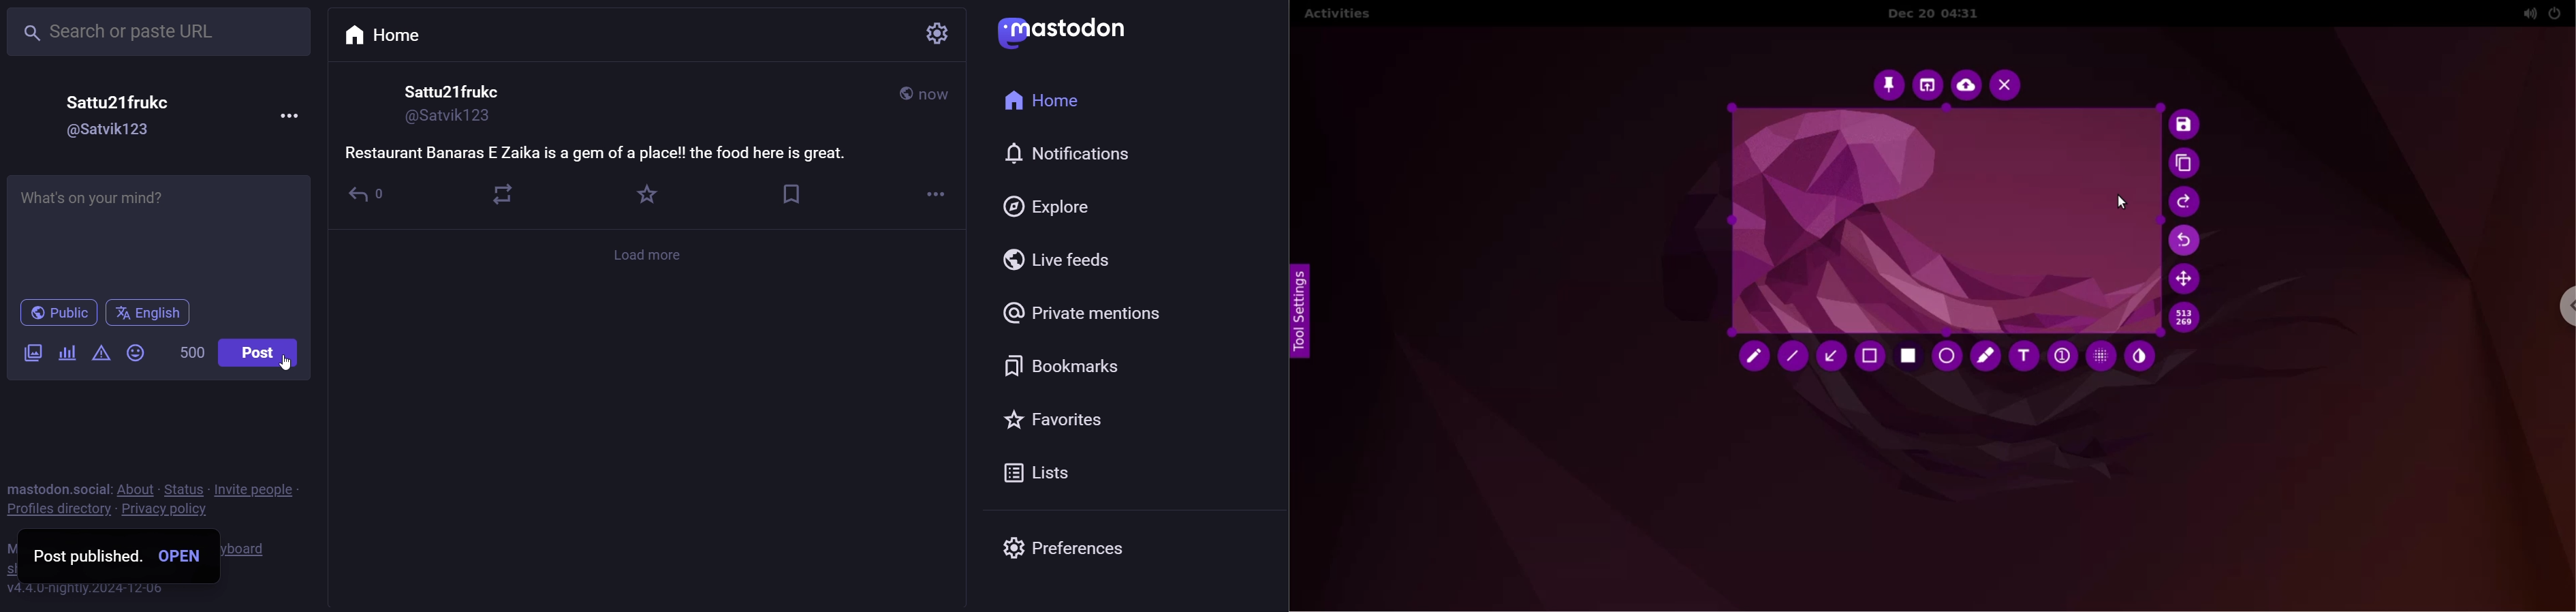  I want to click on images/video, so click(34, 353).